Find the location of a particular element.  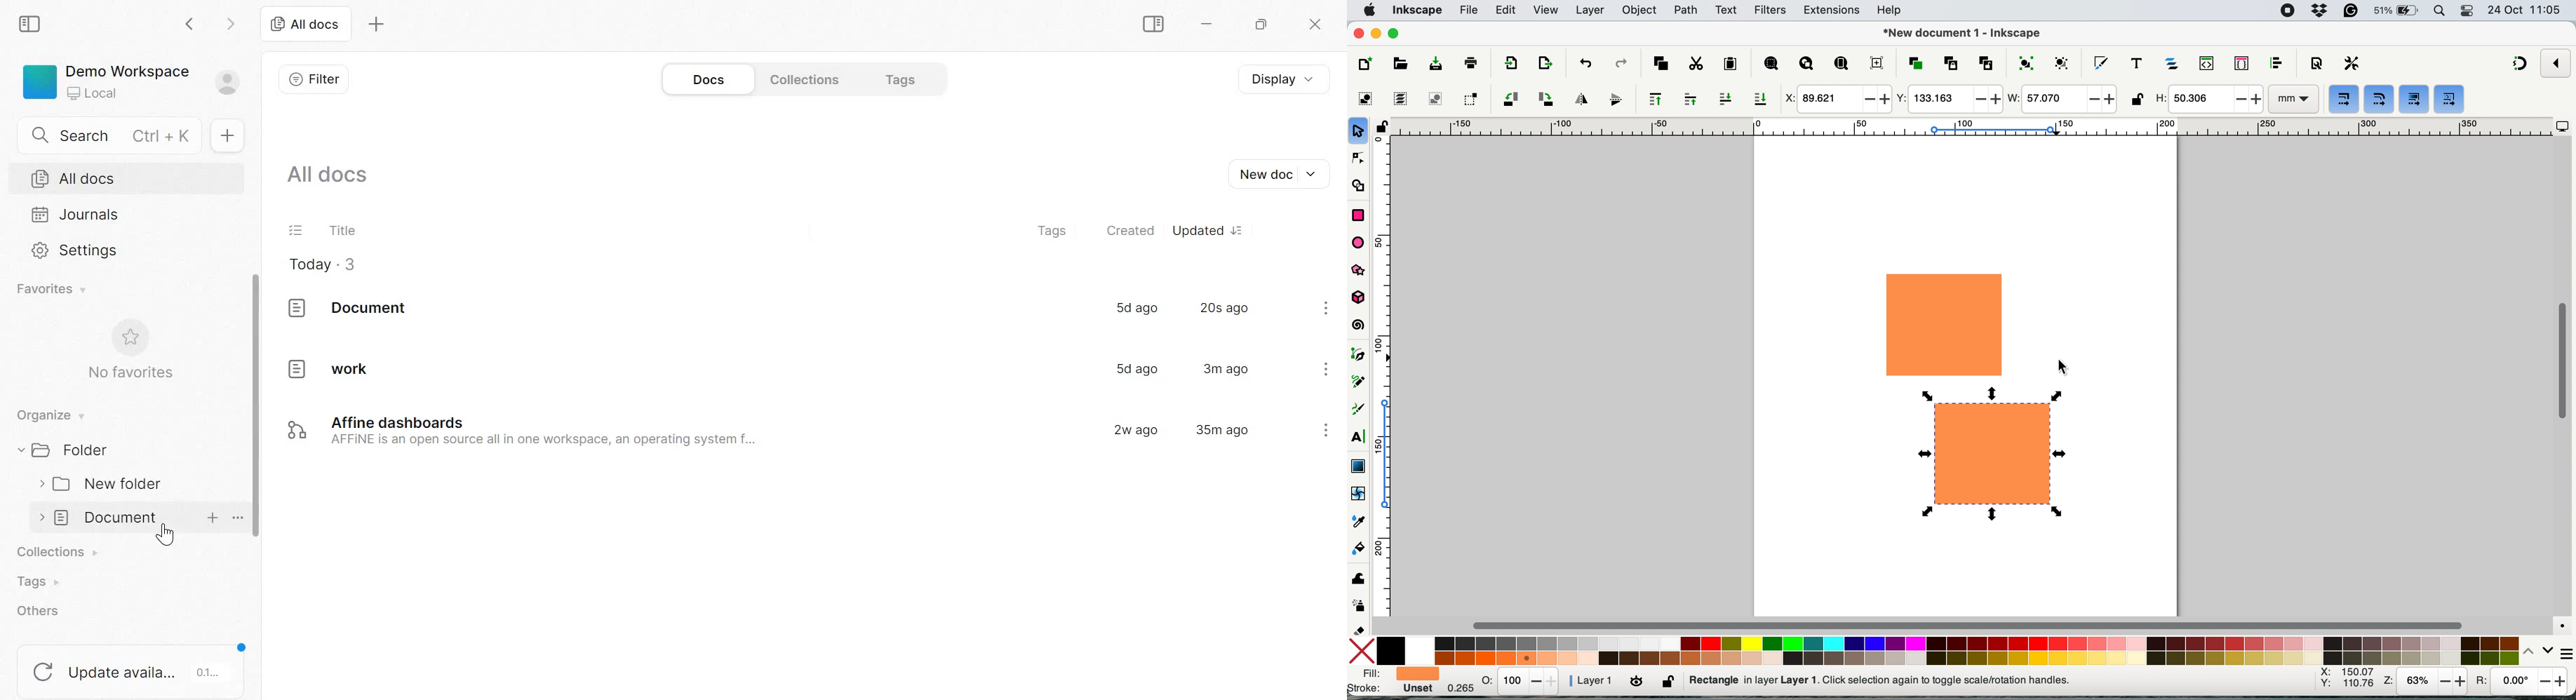

Title is located at coordinates (342, 229).